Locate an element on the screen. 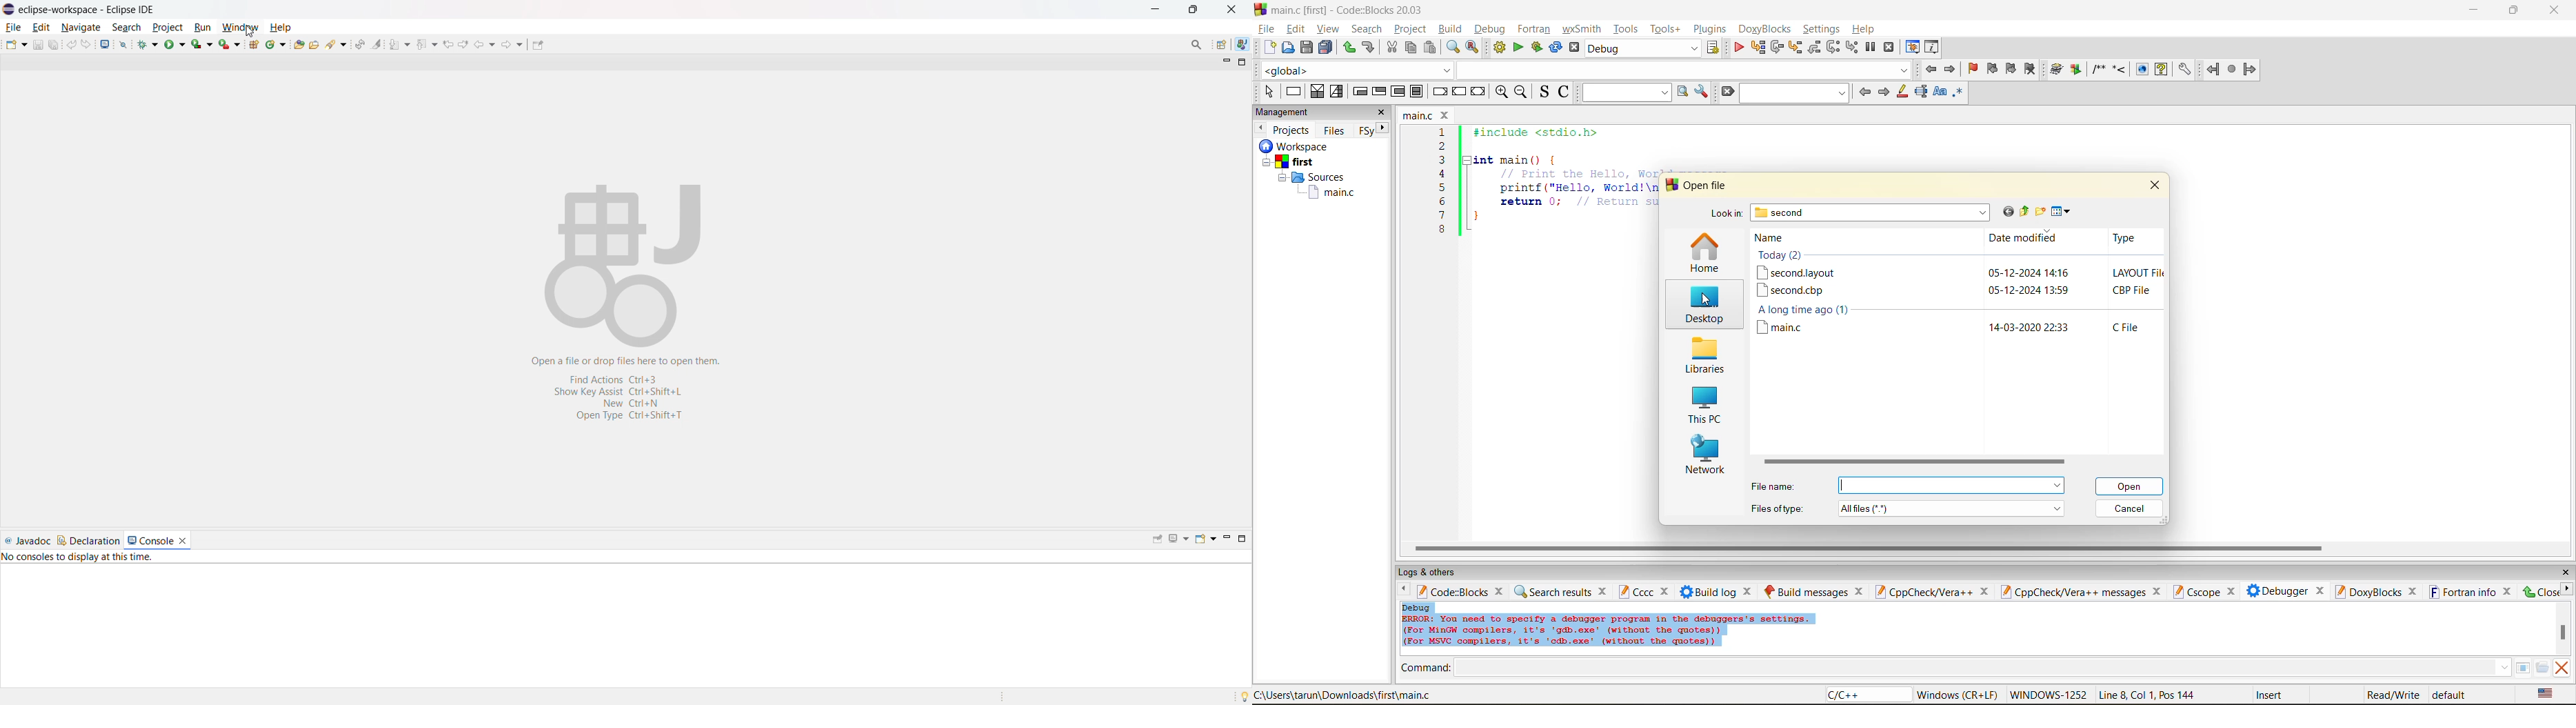 This screenshot has height=728, width=2576. down is located at coordinates (2504, 667).